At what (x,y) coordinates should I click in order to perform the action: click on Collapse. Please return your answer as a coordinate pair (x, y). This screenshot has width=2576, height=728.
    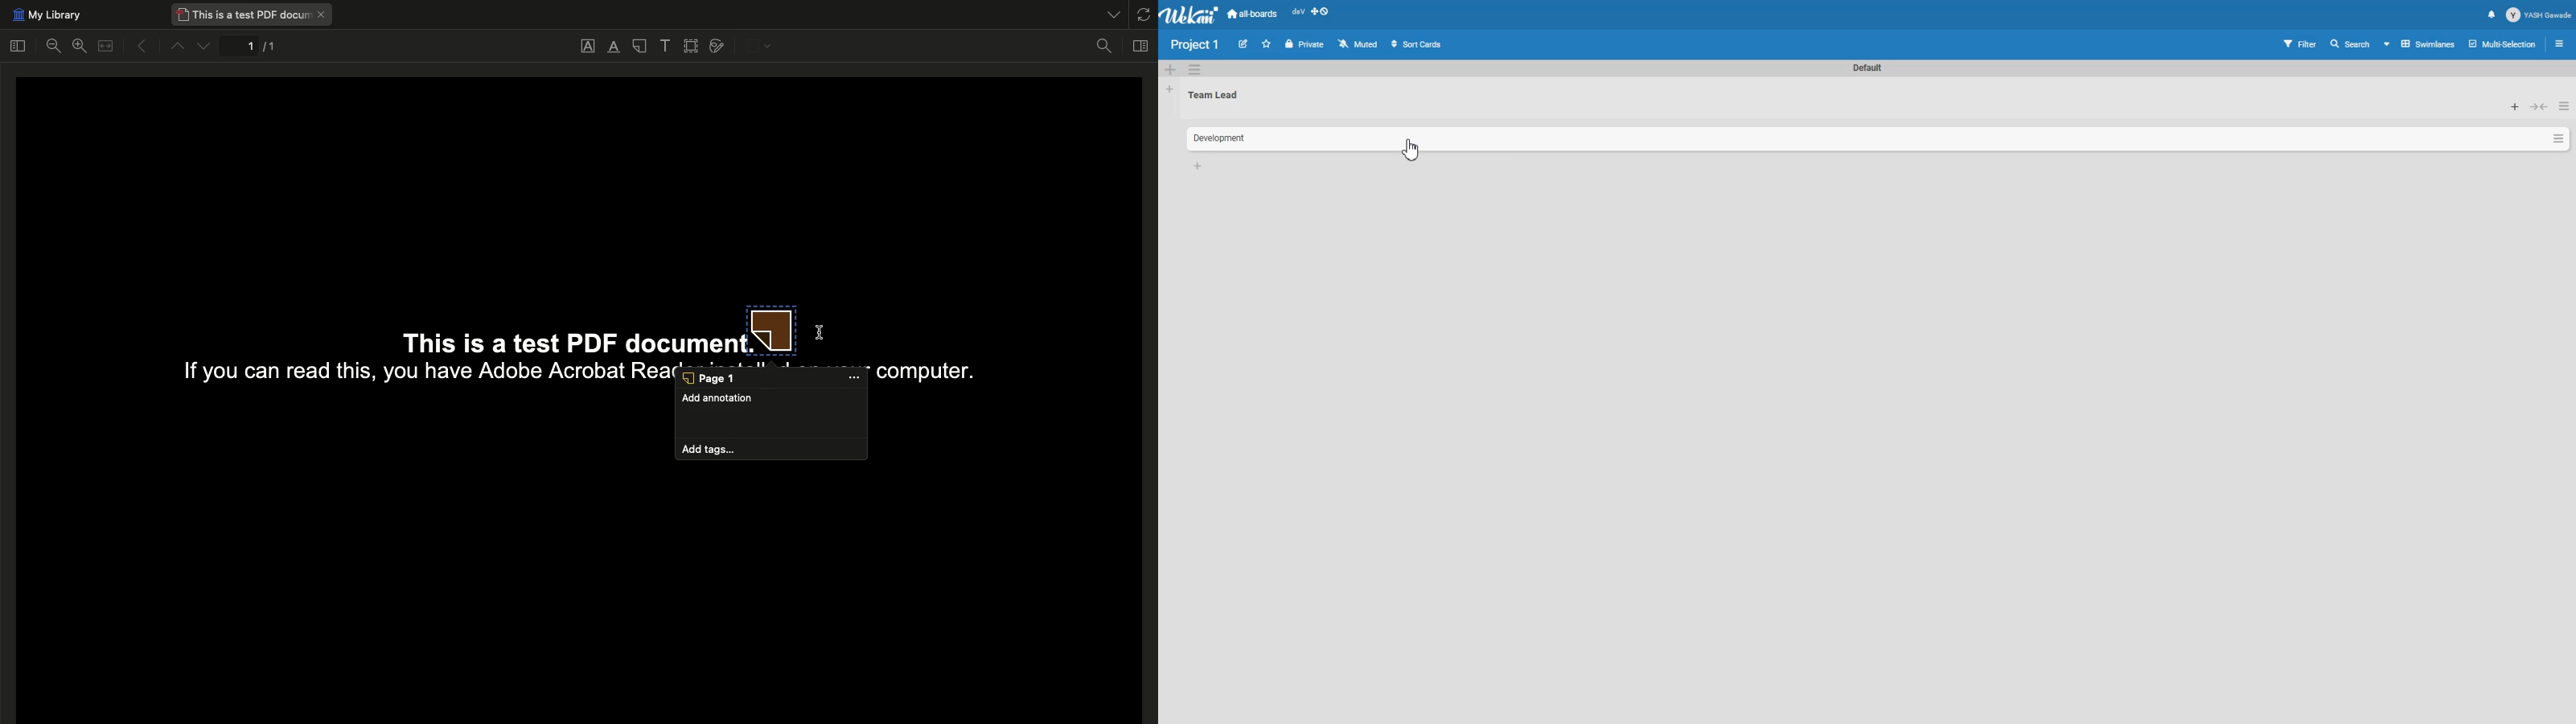
    Looking at the image, I should click on (2539, 107).